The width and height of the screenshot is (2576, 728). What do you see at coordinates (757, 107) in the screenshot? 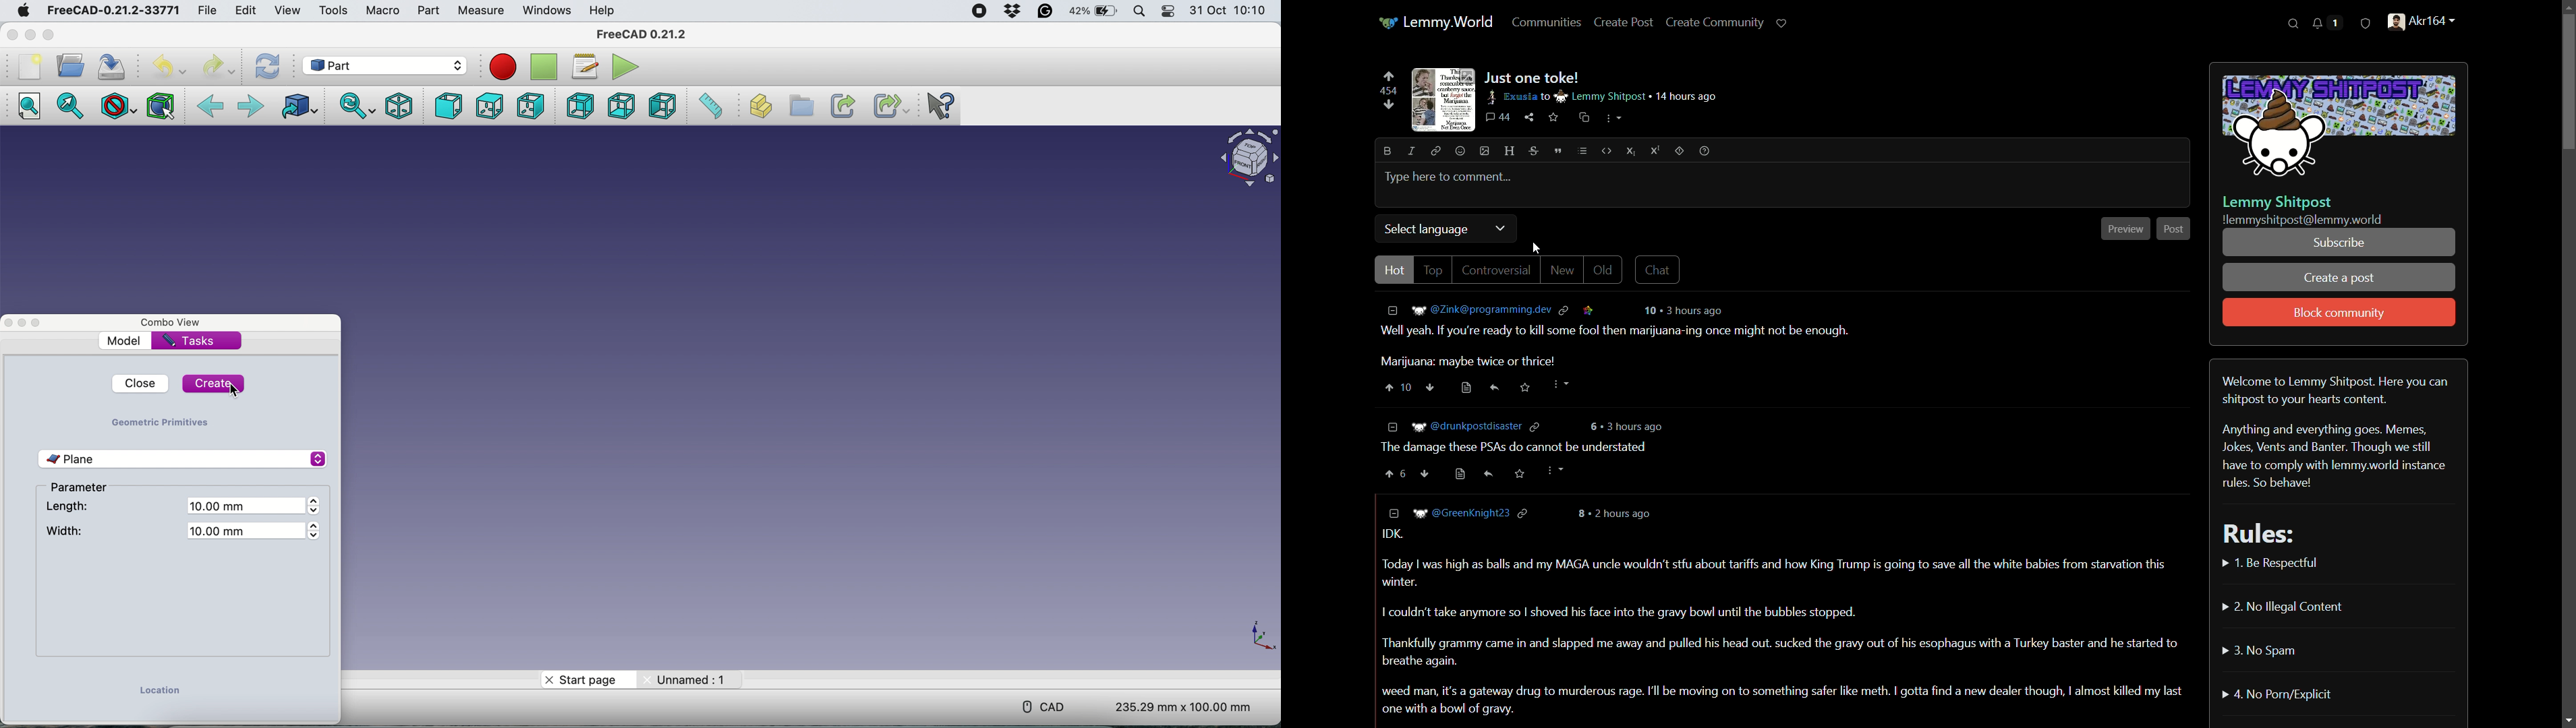
I see `Create part` at bounding box center [757, 107].